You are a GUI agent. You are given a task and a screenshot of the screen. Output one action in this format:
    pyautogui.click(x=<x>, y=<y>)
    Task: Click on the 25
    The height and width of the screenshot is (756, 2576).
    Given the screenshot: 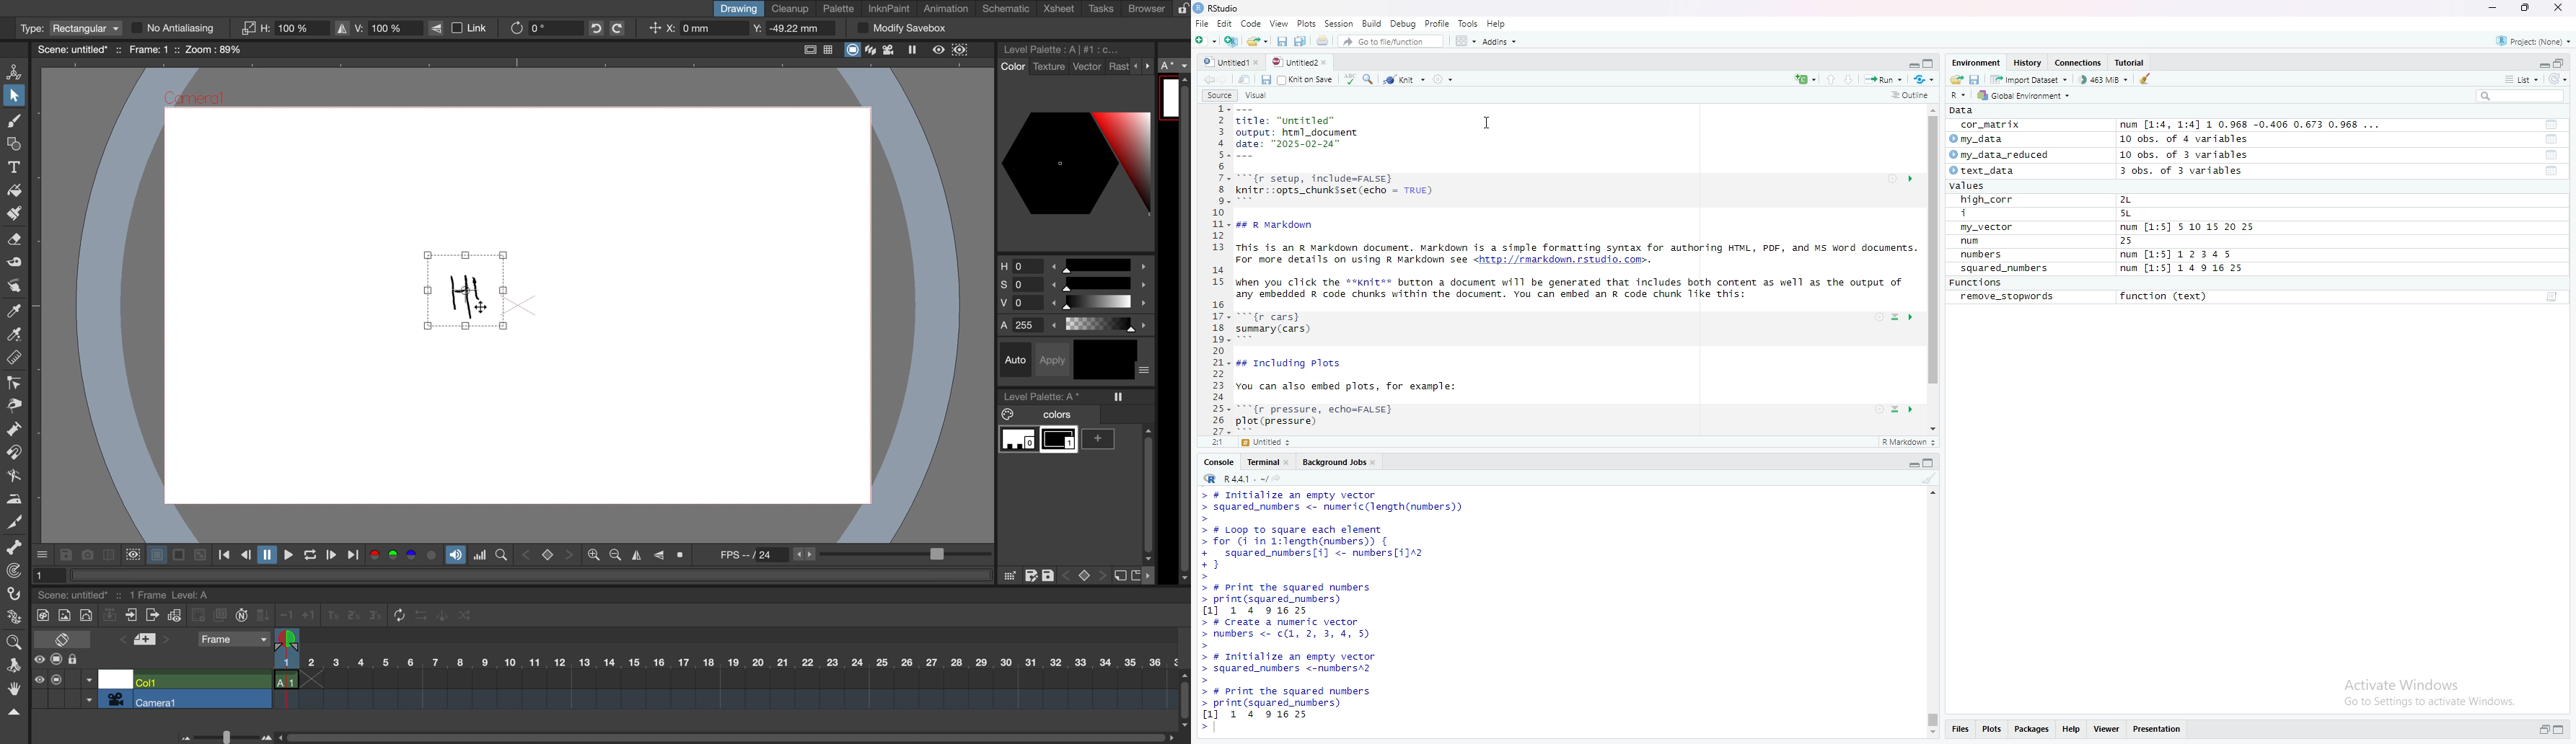 What is the action you would take?
    pyautogui.click(x=2142, y=241)
    